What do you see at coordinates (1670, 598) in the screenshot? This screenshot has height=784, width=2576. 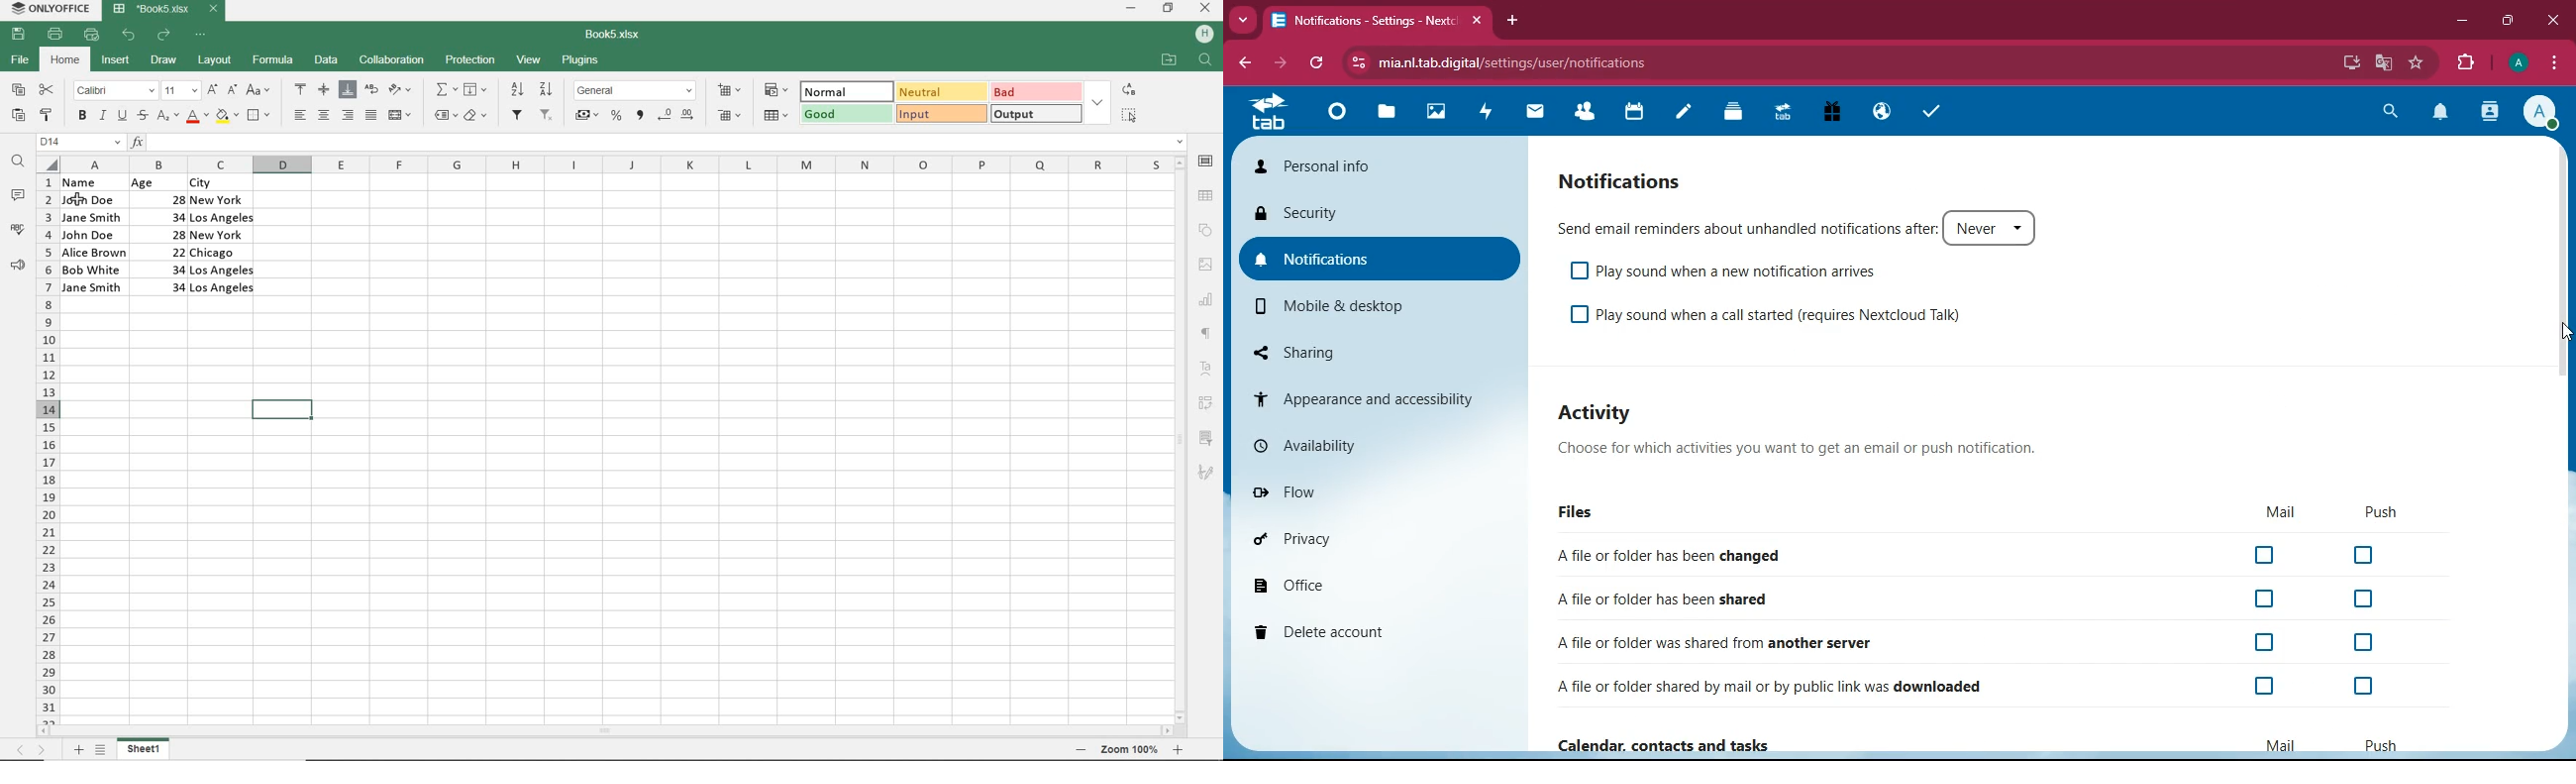 I see `Afile or folder has been shared` at bounding box center [1670, 598].